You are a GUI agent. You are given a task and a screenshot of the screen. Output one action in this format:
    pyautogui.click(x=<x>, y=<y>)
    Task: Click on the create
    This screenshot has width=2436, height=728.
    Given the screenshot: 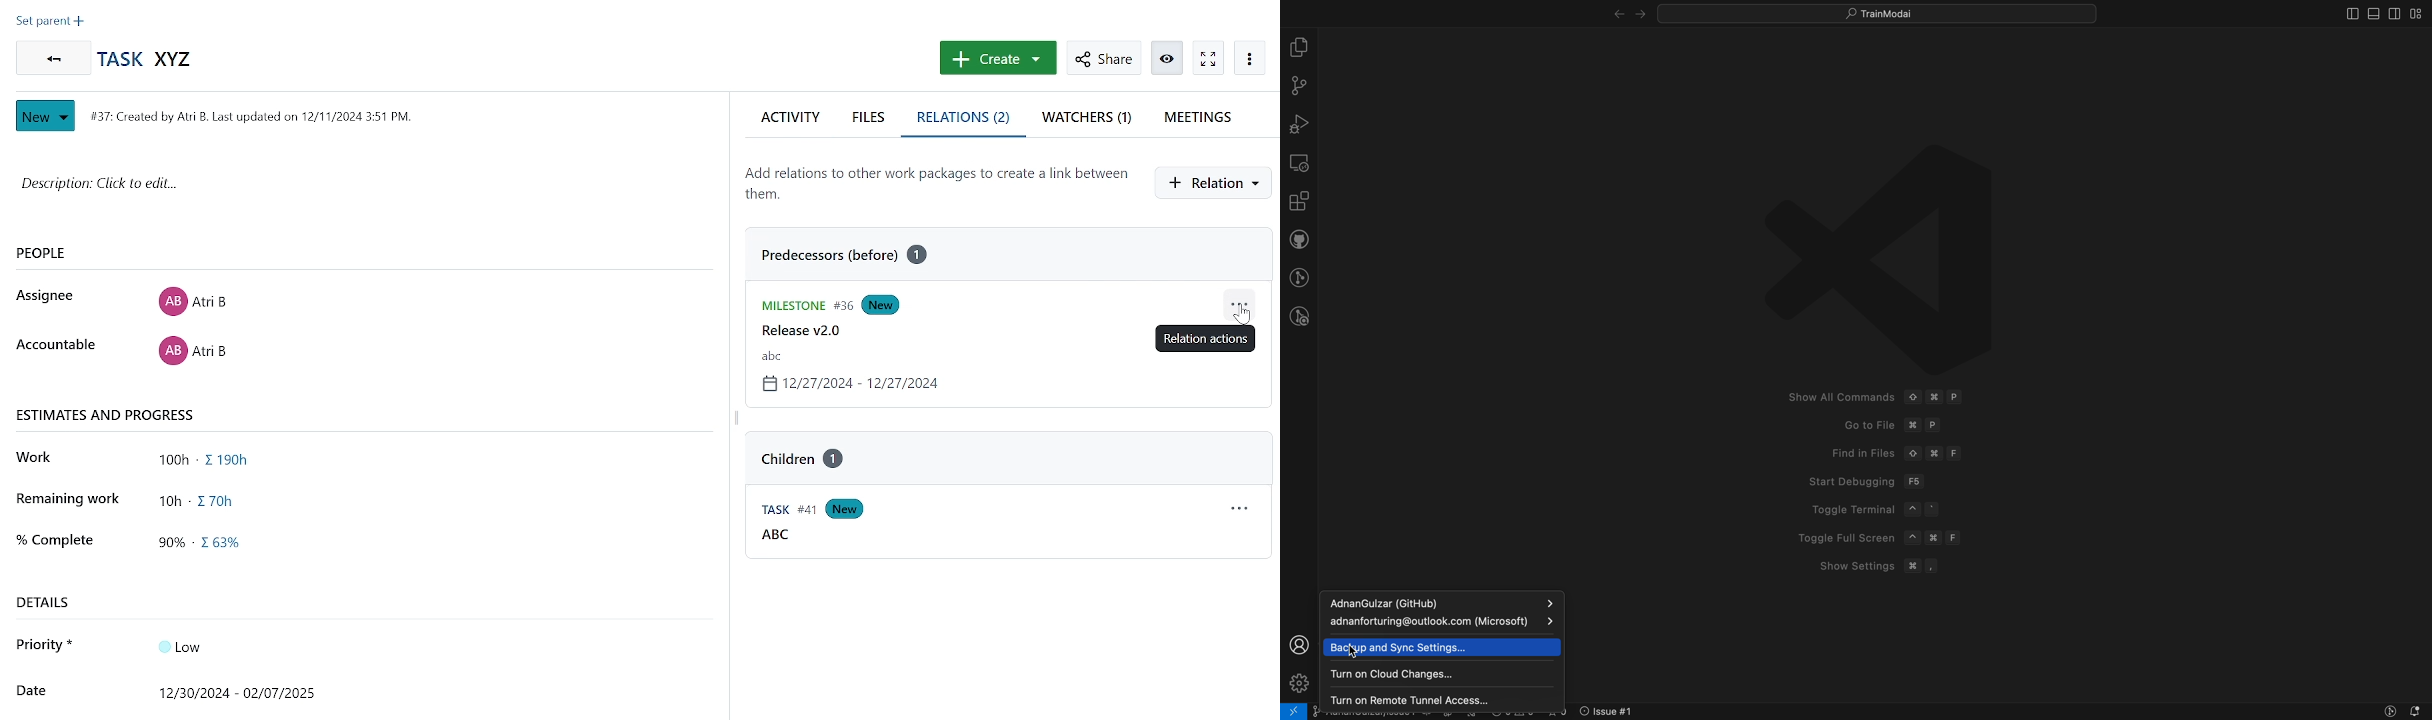 What is the action you would take?
    pyautogui.click(x=996, y=58)
    